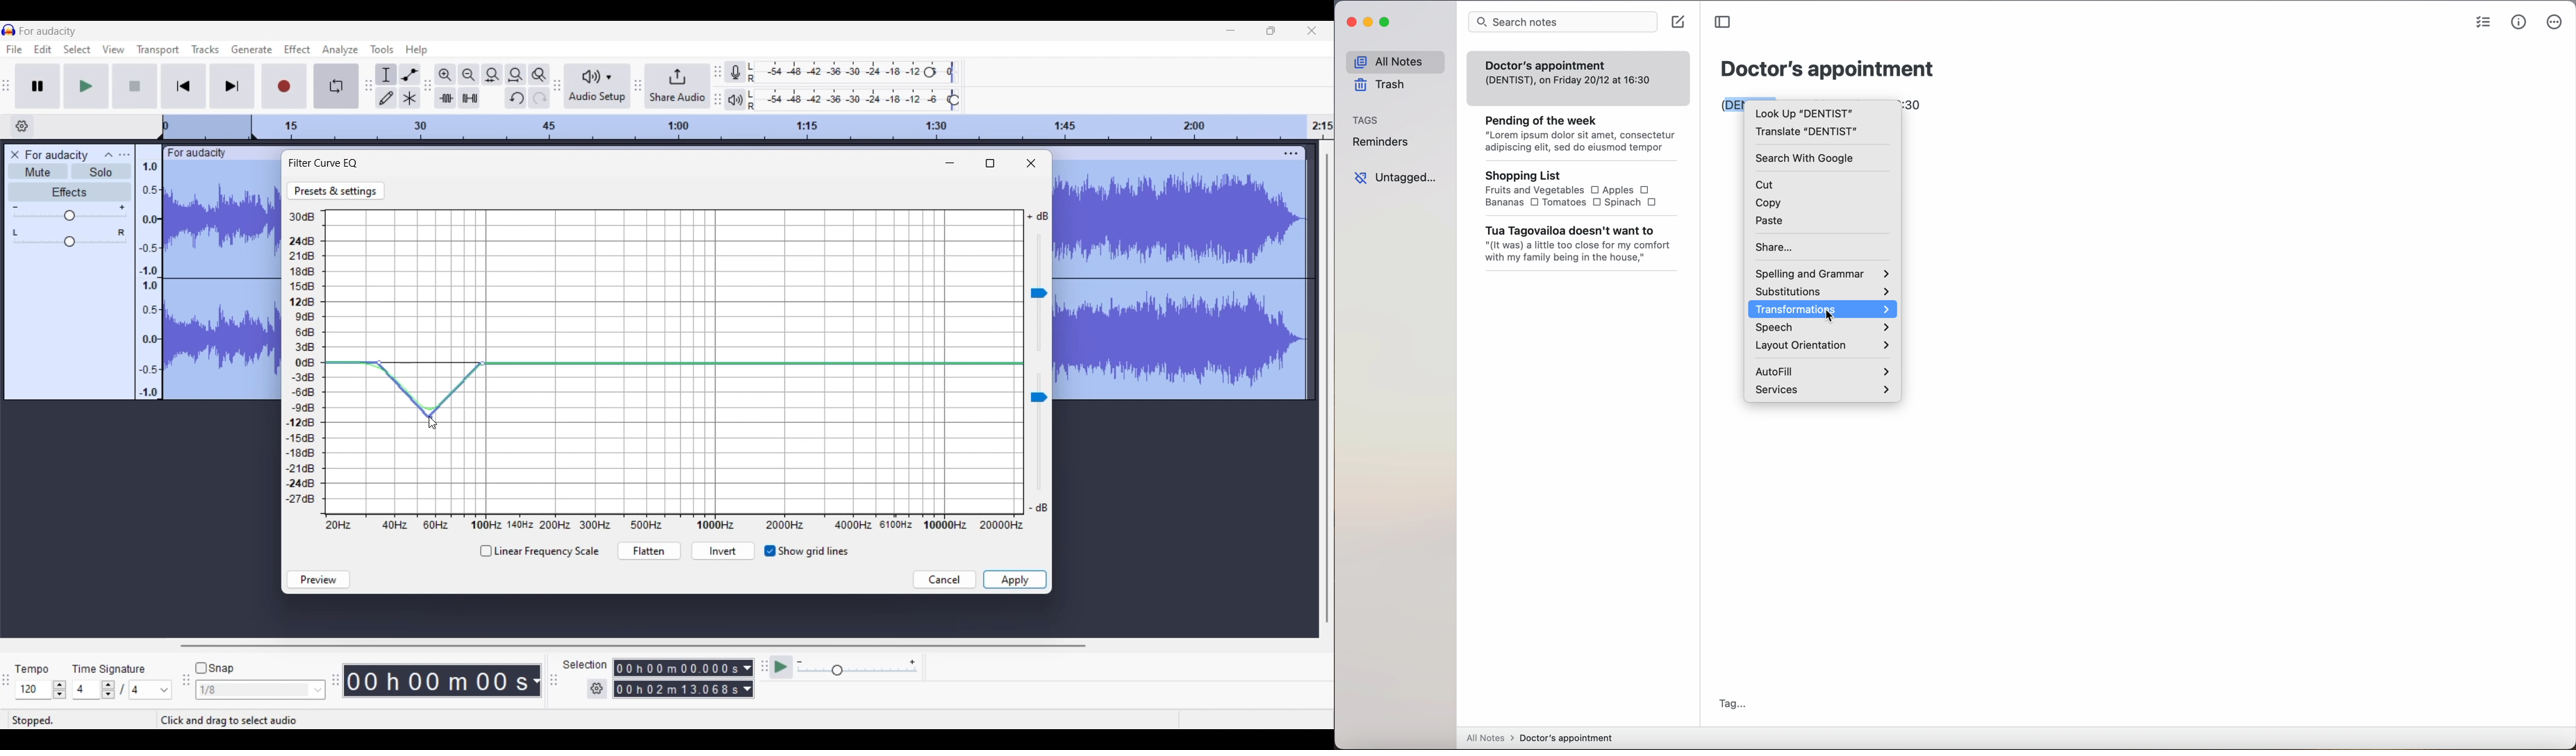  Describe the element at coordinates (1828, 69) in the screenshot. I see `Doctor's appointment` at that location.